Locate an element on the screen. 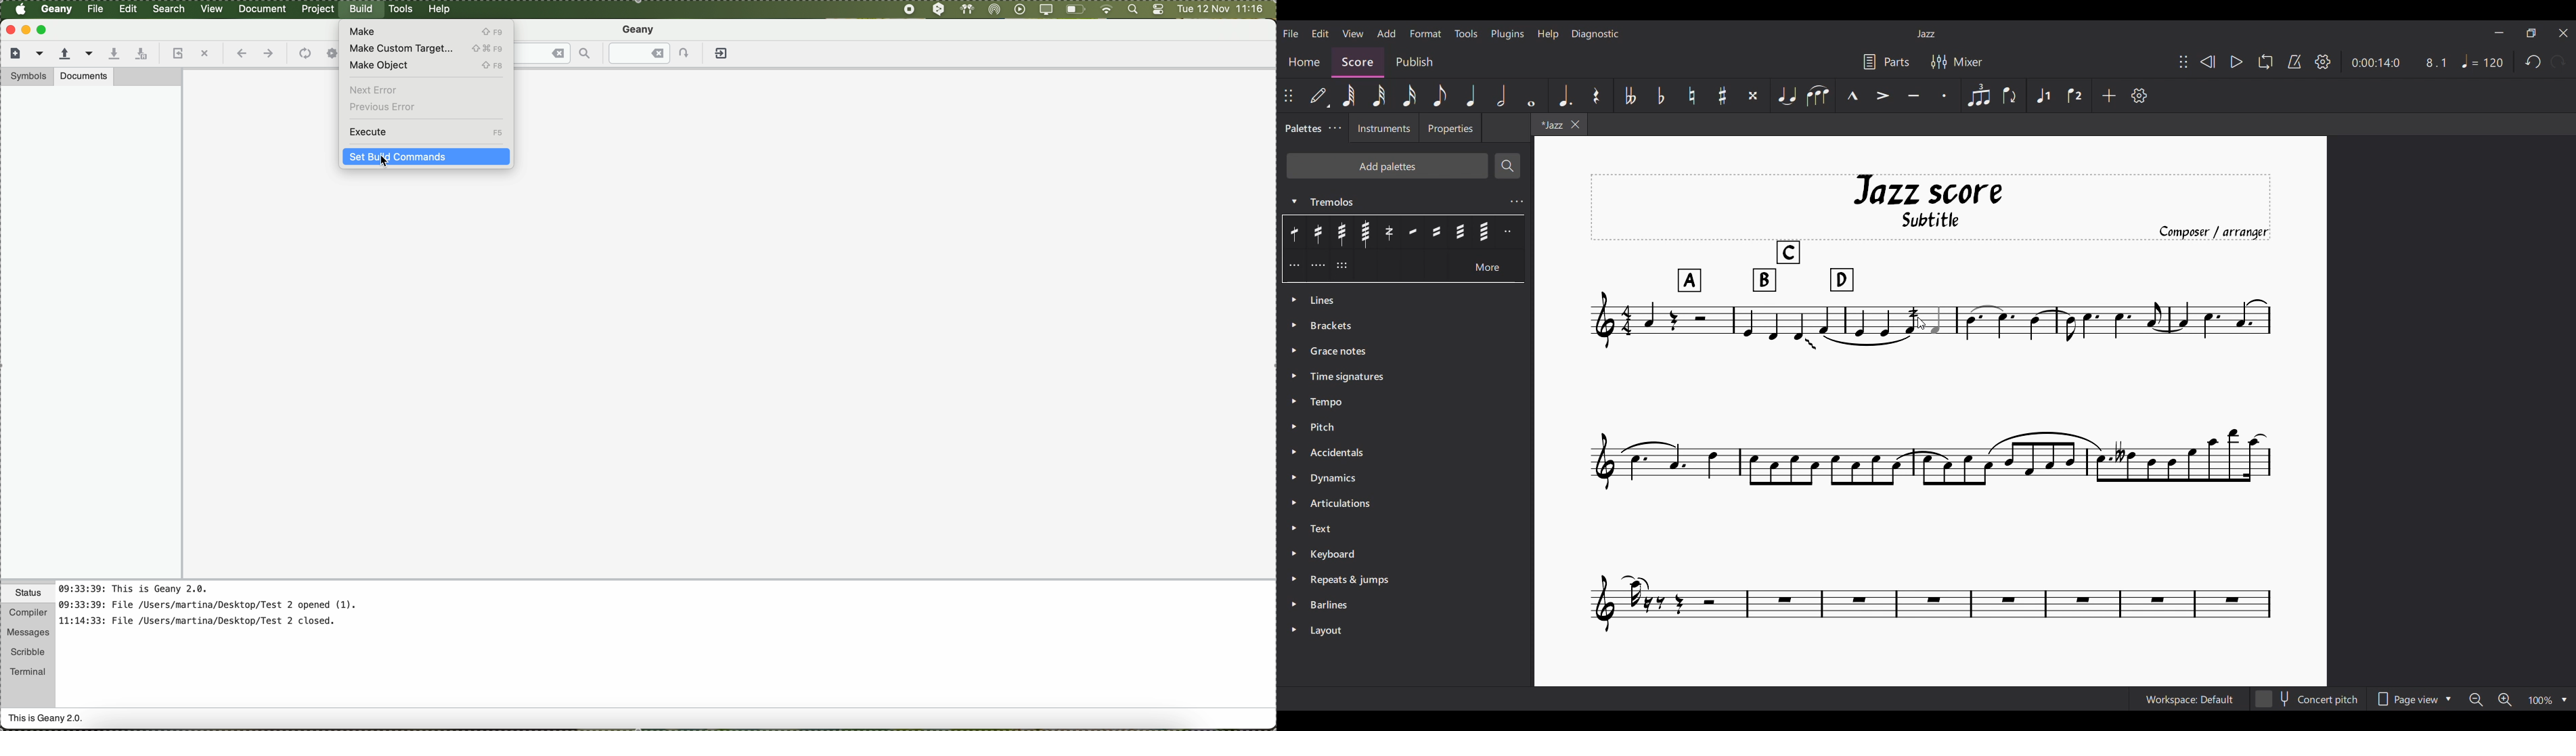 The image size is (2576, 756). Tremolo added to note is located at coordinates (1913, 321).